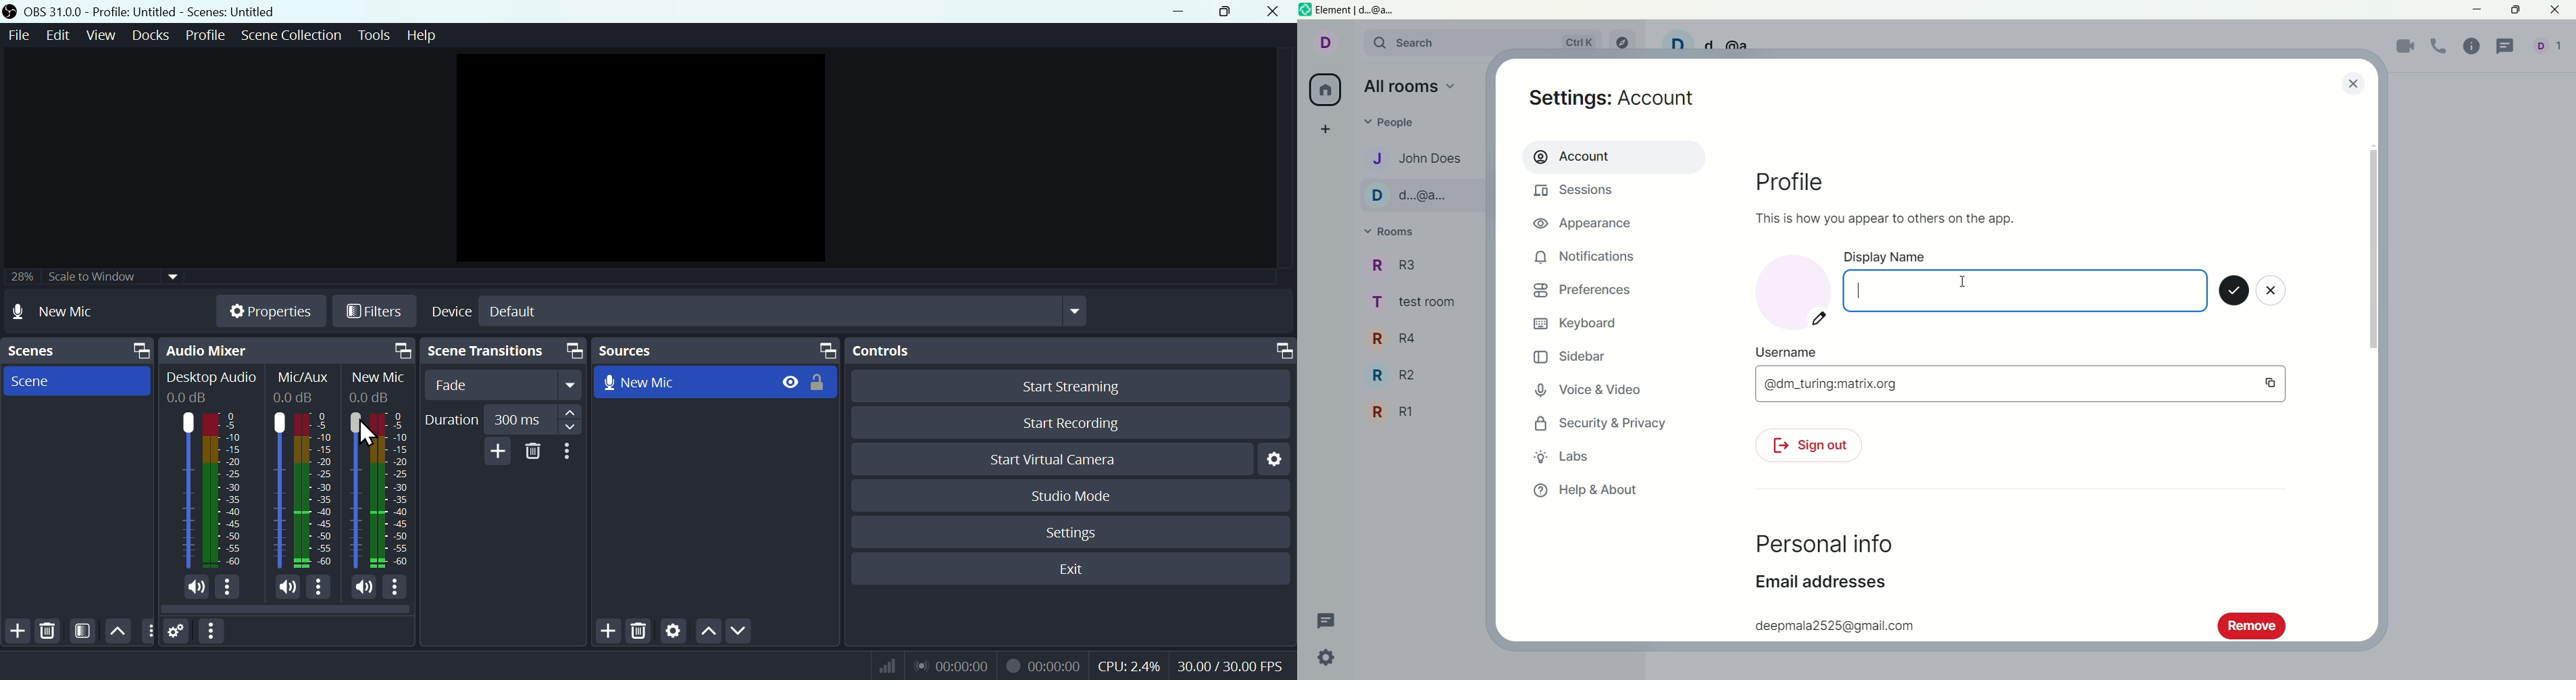 This screenshot has width=2576, height=700. Describe the element at coordinates (2019, 383) in the screenshot. I see `@dm_turing:matrix.org ©` at that location.